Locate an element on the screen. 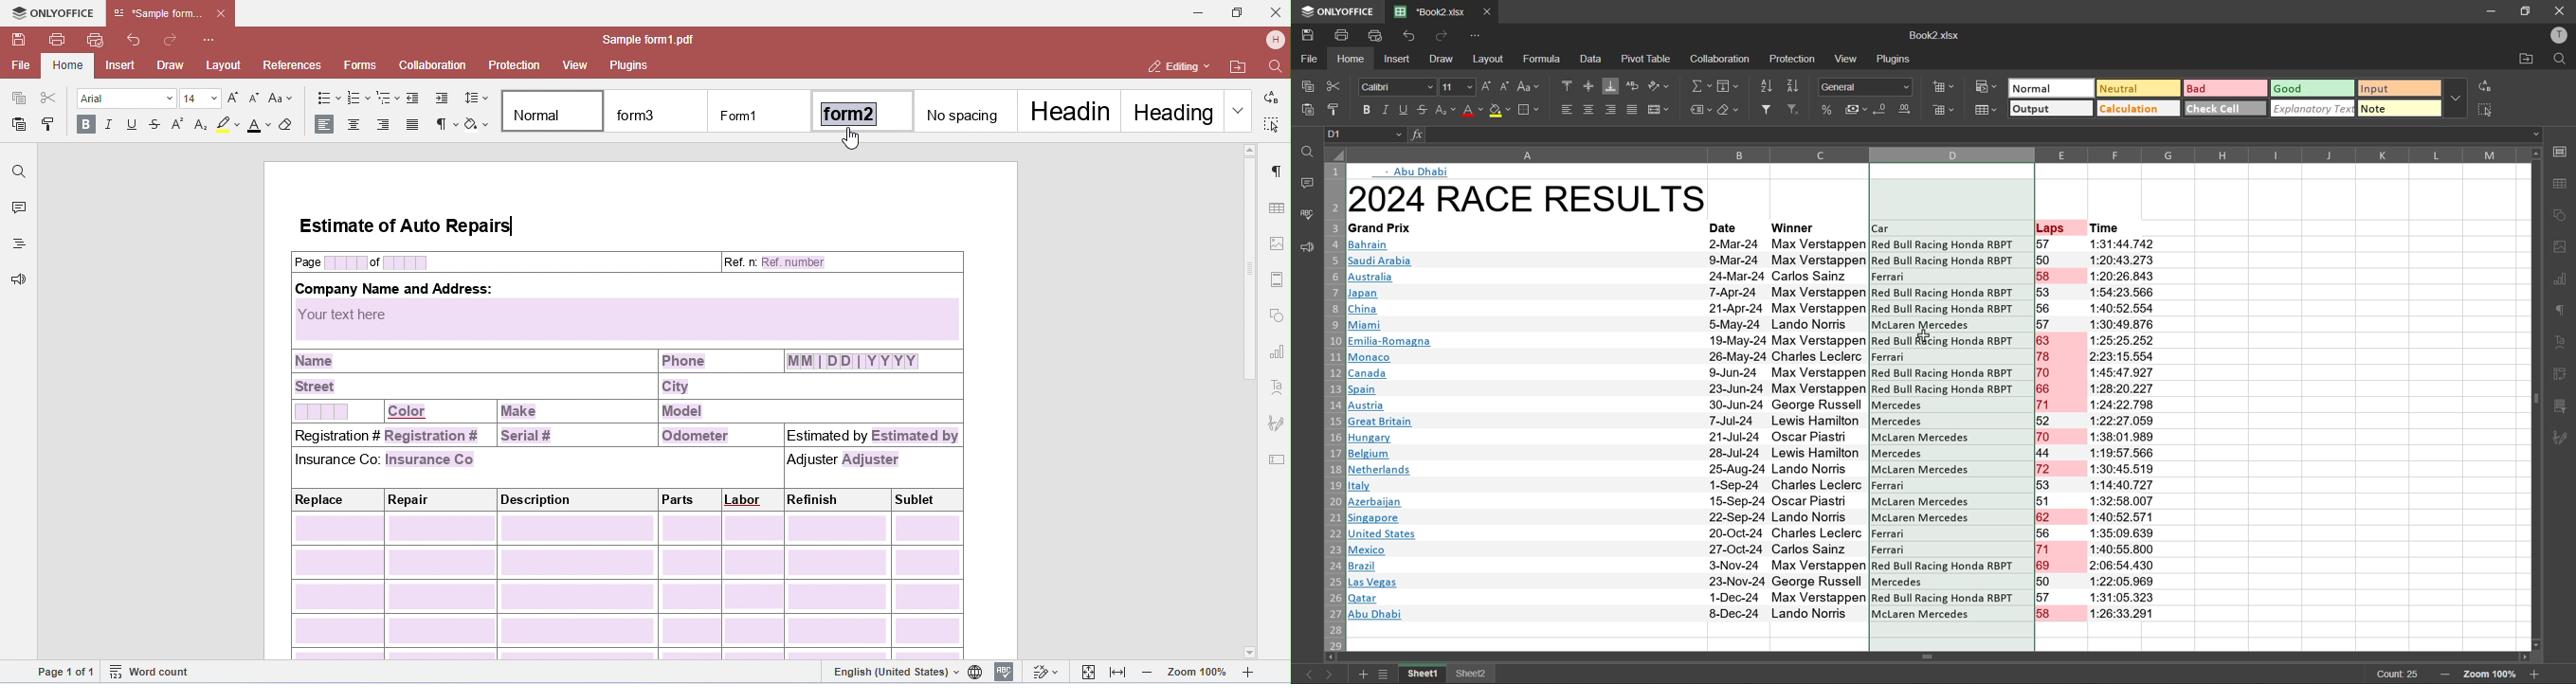 The width and height of the screenshot is (2576, 700). output is located at coordinates (2050, 108).